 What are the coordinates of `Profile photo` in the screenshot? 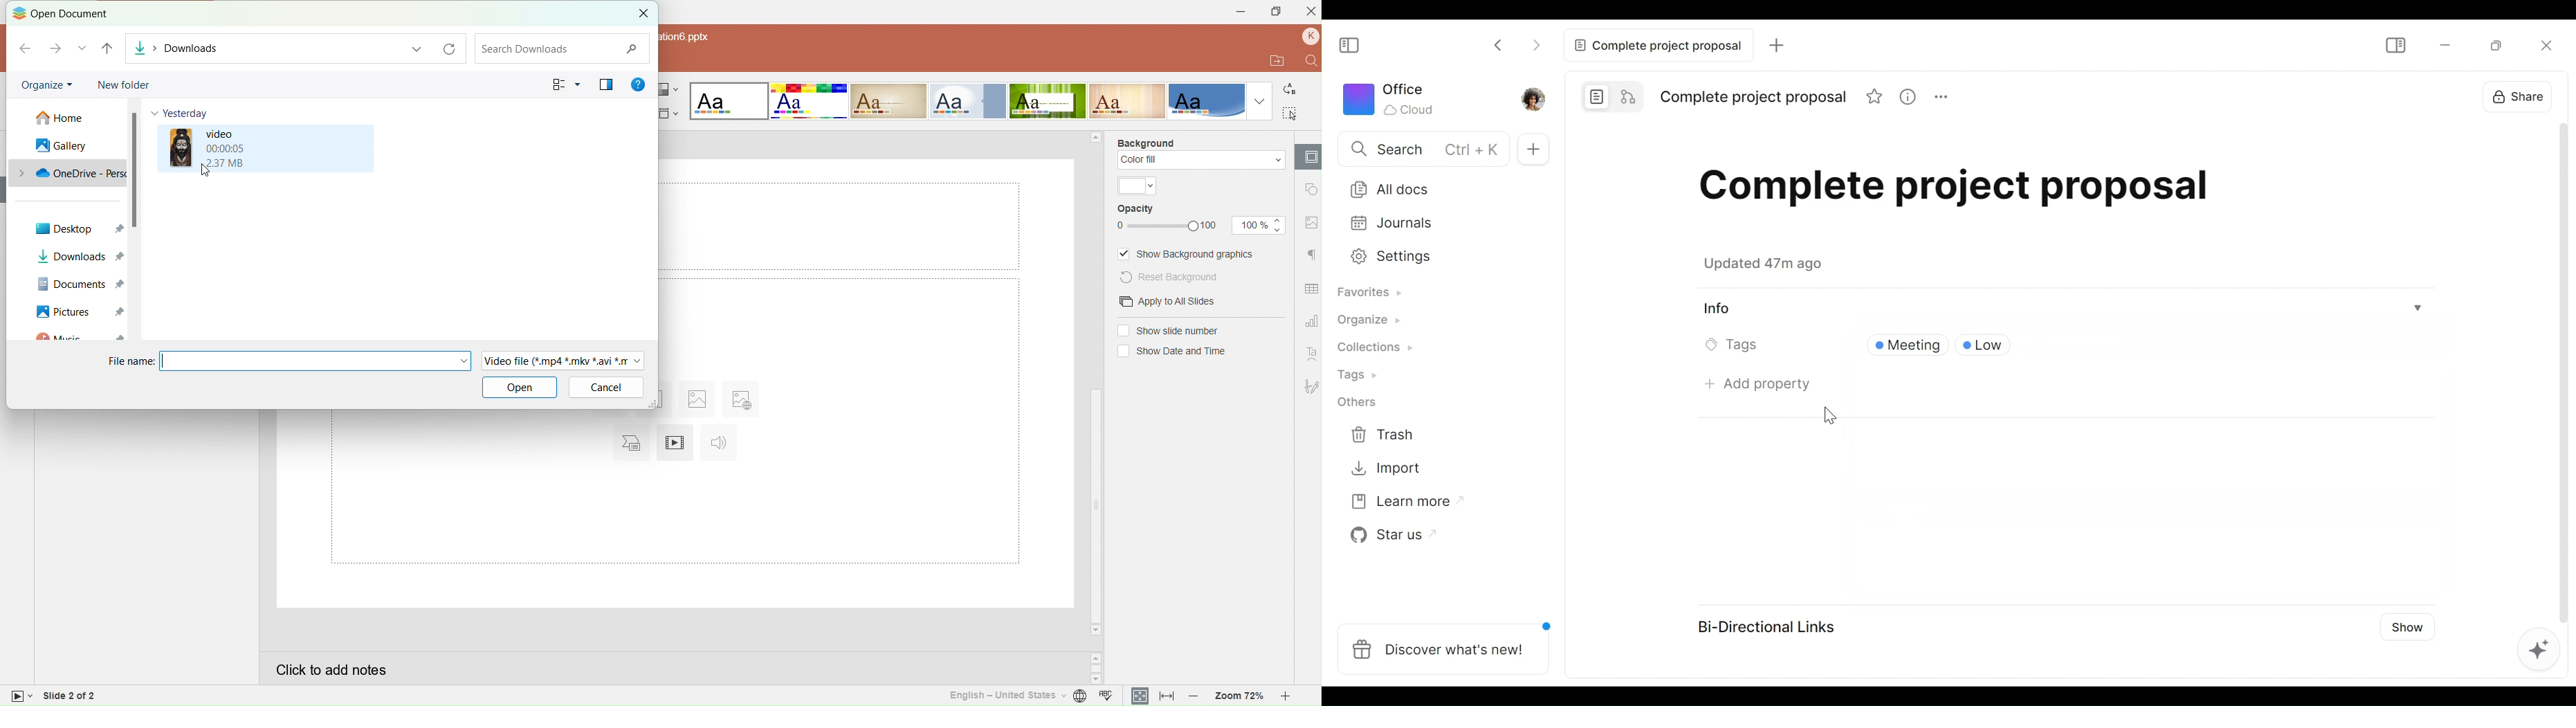 It's located at (1532, 99).